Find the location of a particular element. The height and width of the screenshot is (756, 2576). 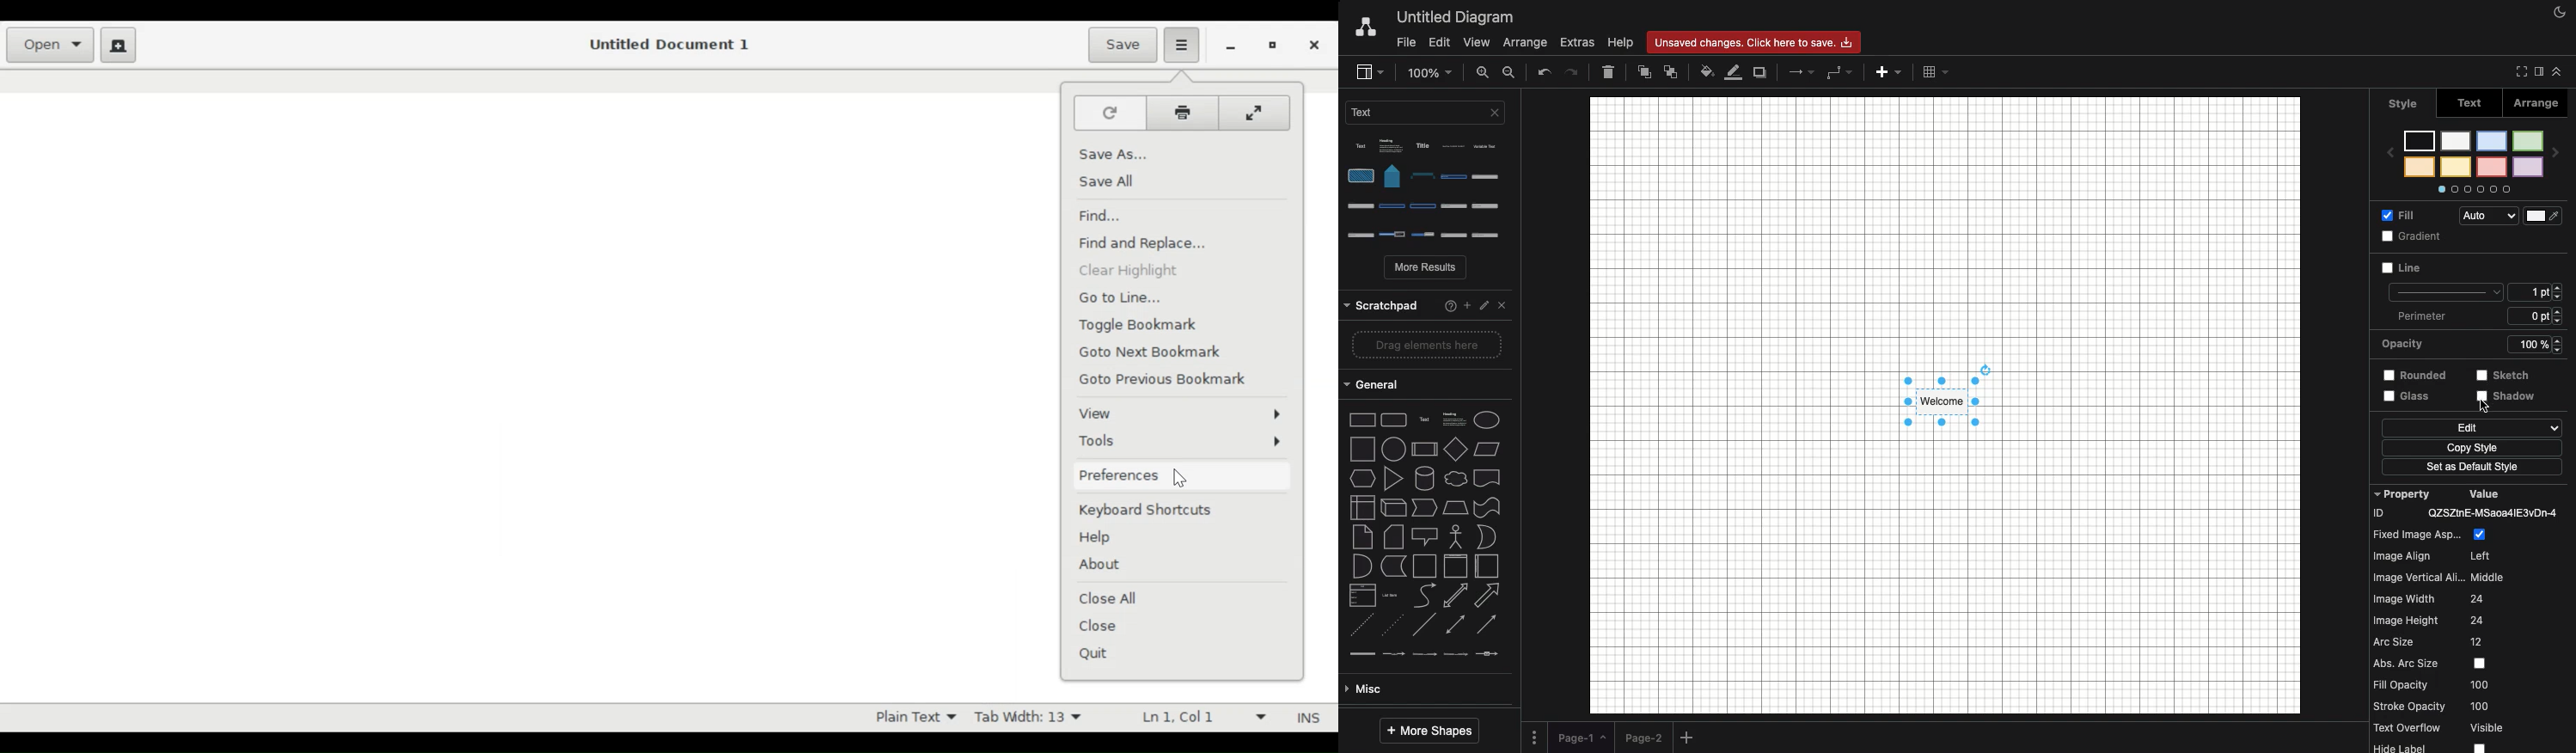

Rounded is located at coordinates (2410, 342).